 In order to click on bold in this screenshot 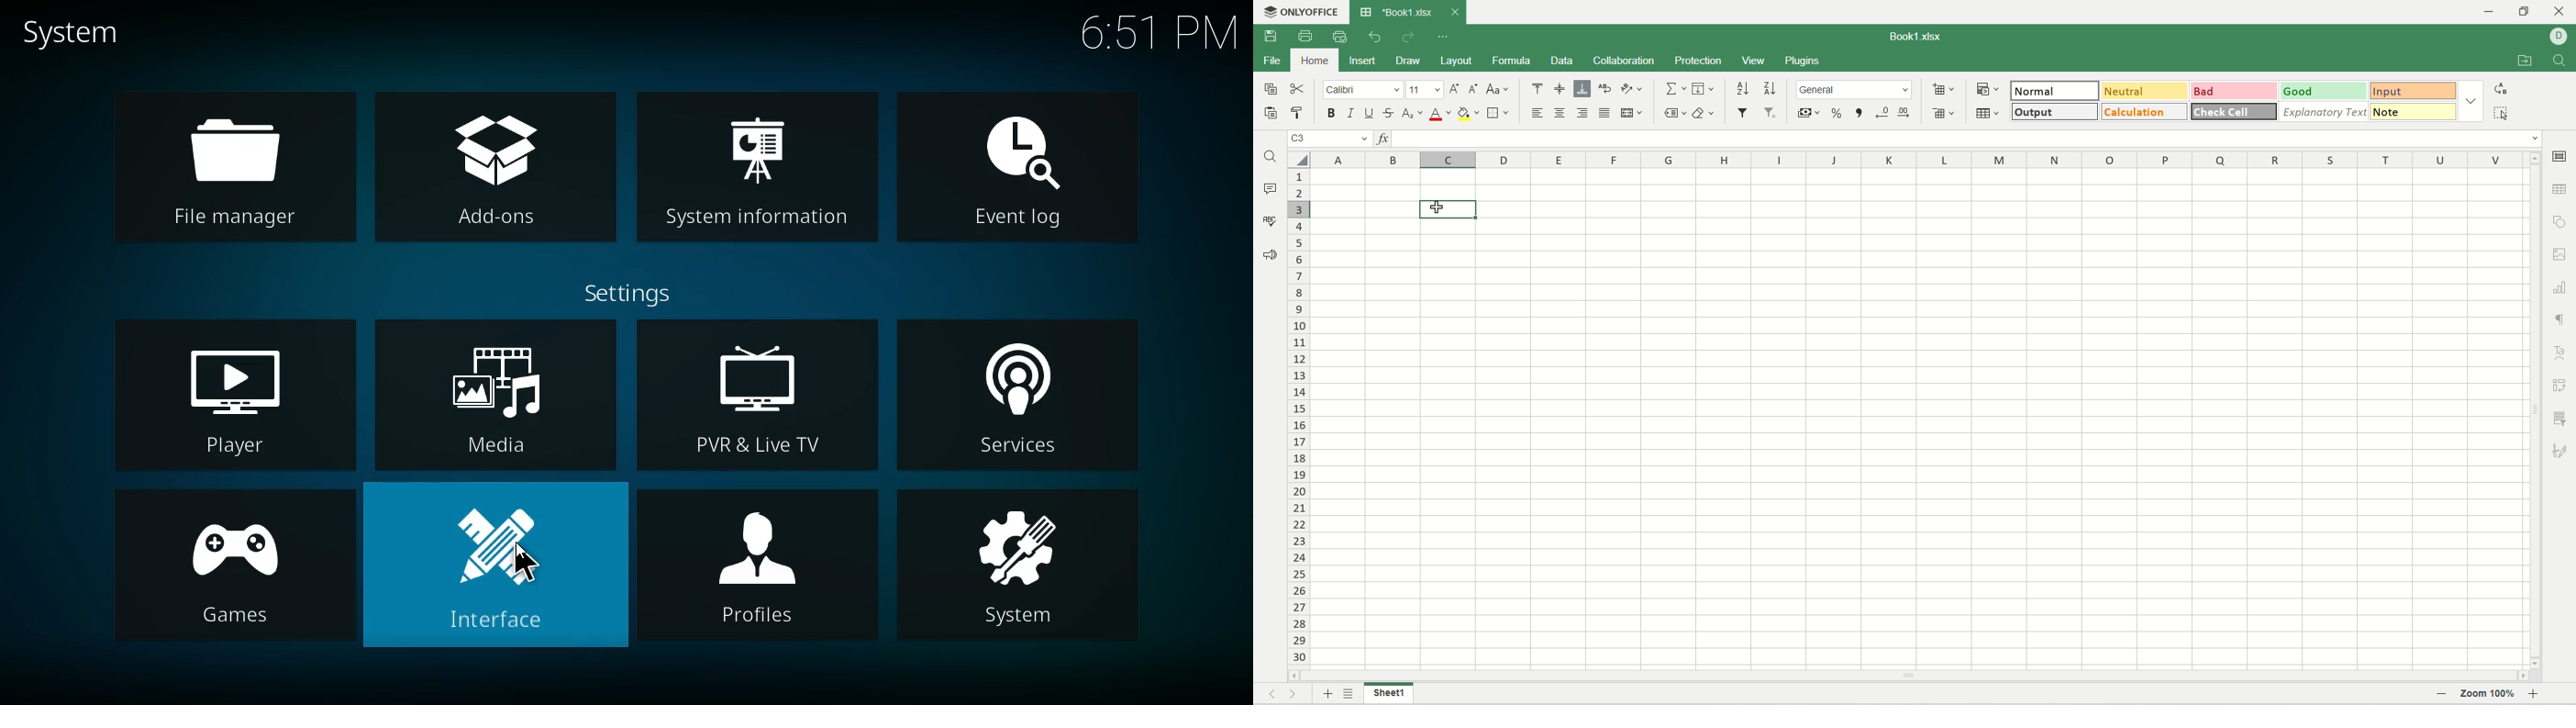, I will do `click(1330, 113)`.